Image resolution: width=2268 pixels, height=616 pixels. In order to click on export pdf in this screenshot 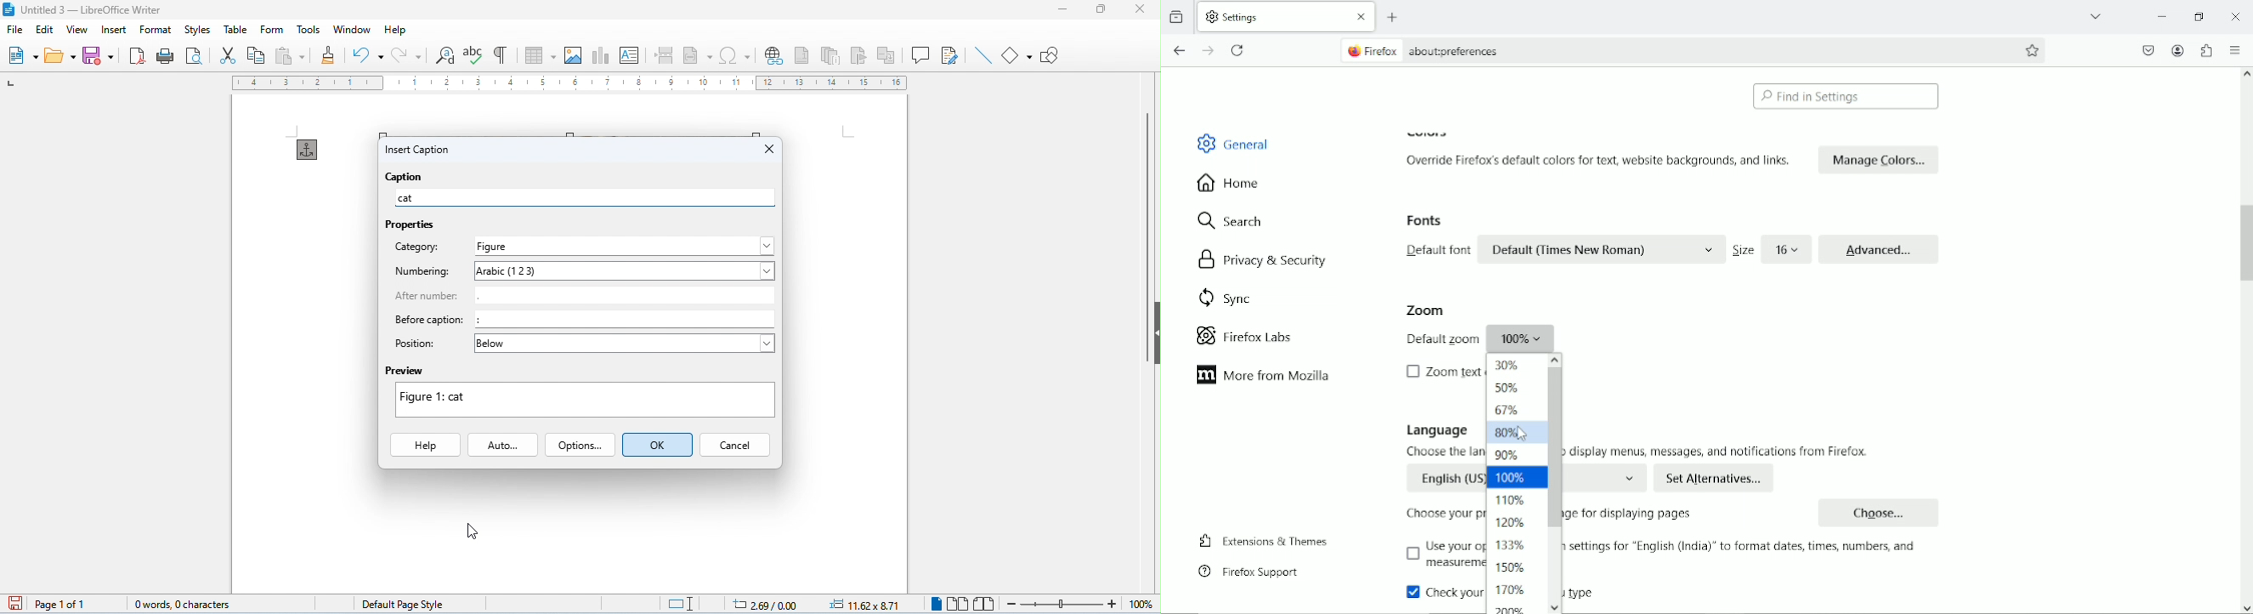, I will do `click(139, 55)`.